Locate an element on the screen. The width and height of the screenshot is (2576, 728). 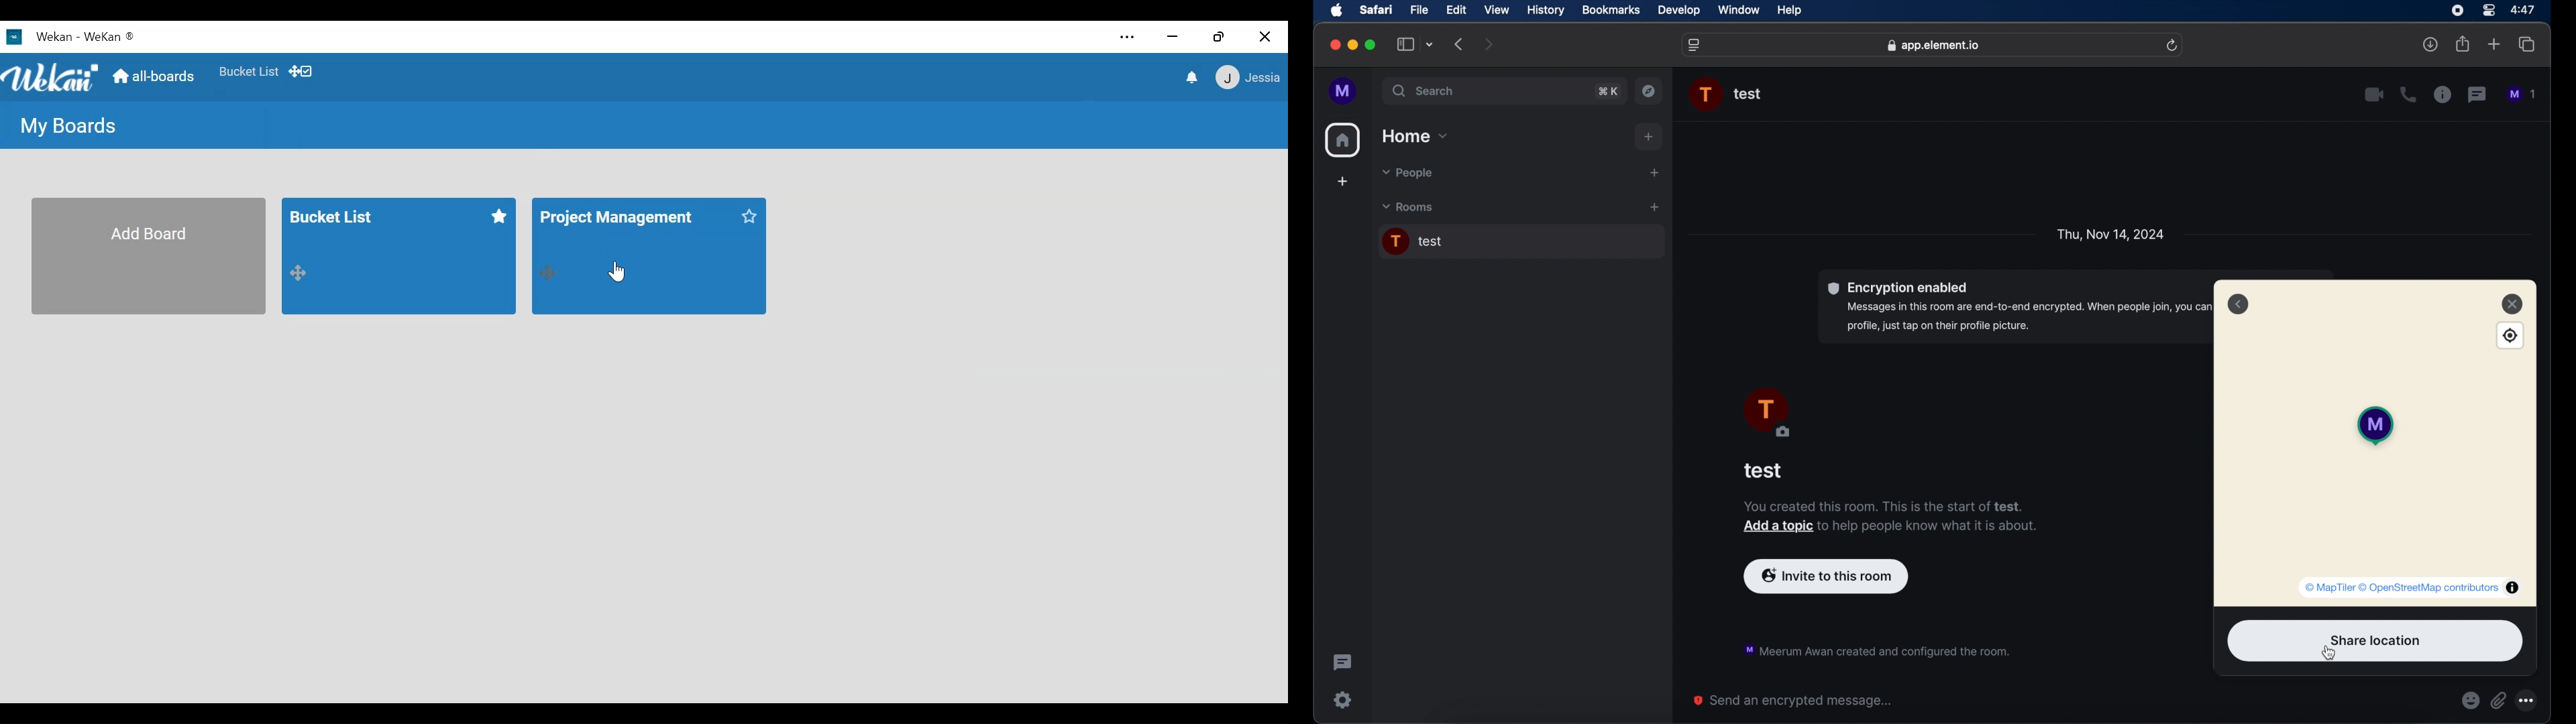
view is located at coordinates (1497, 9).